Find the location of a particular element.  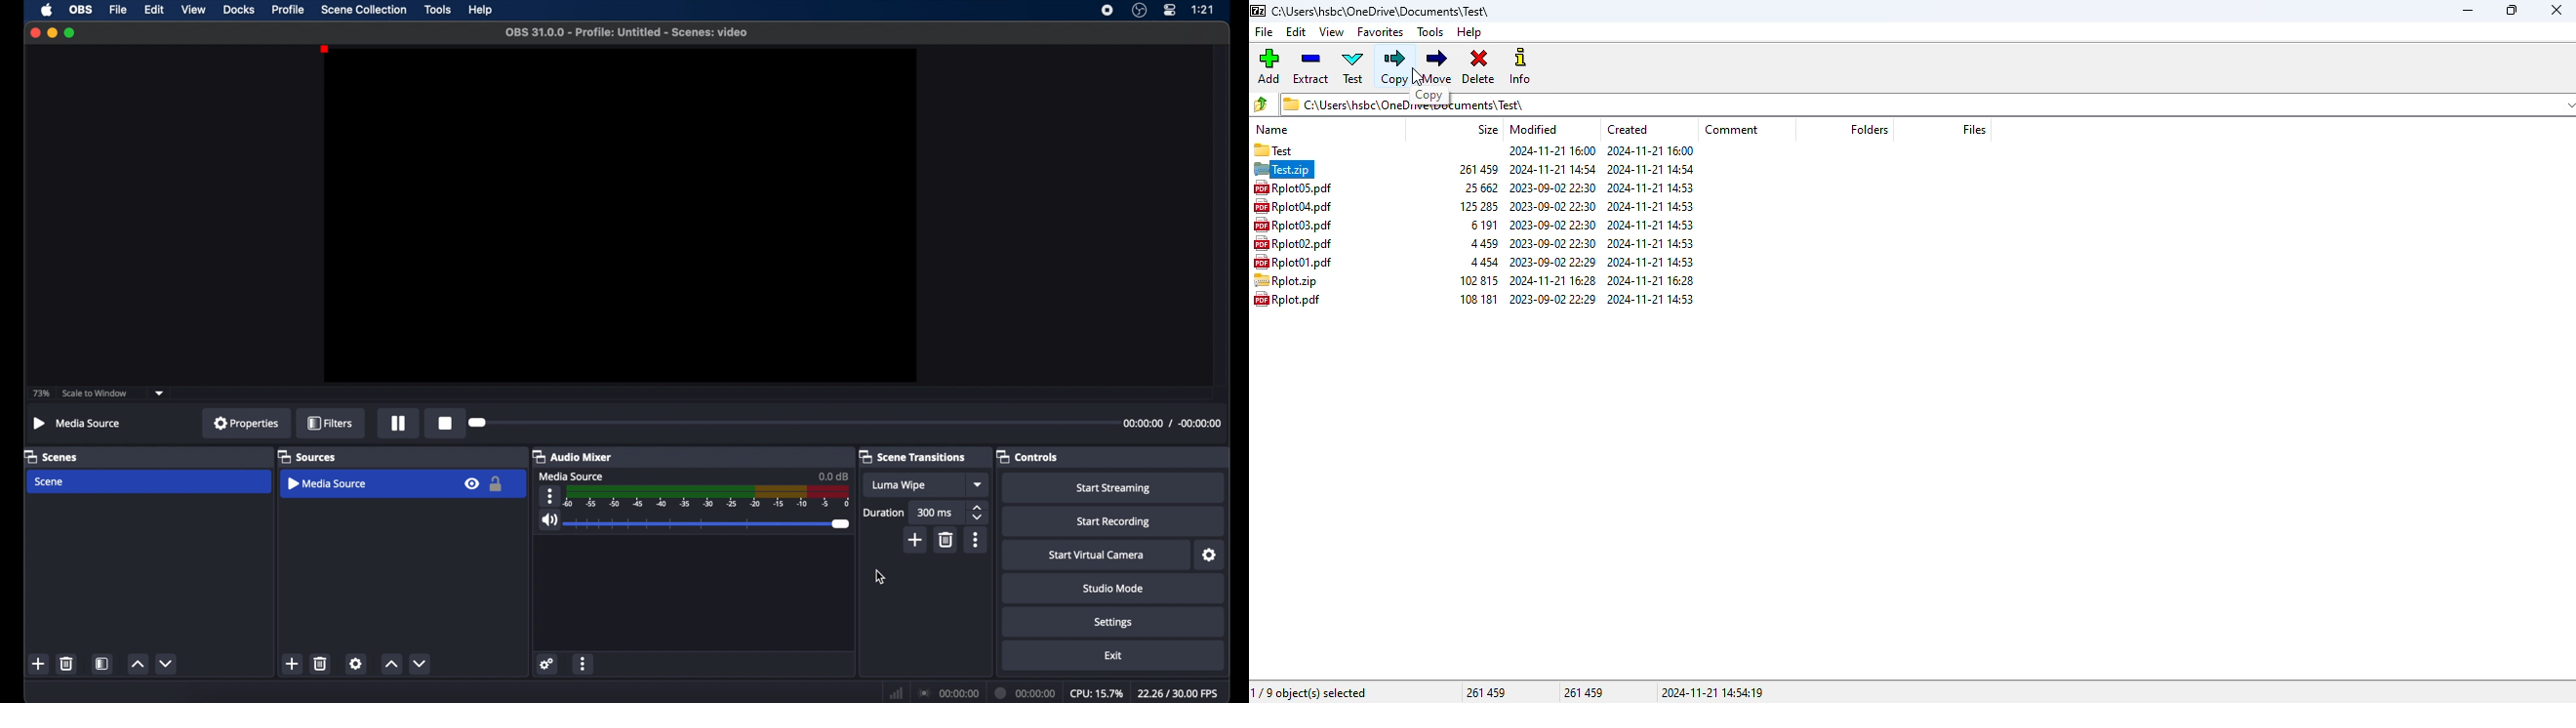

scene collection is located at coordinates (362, 10).